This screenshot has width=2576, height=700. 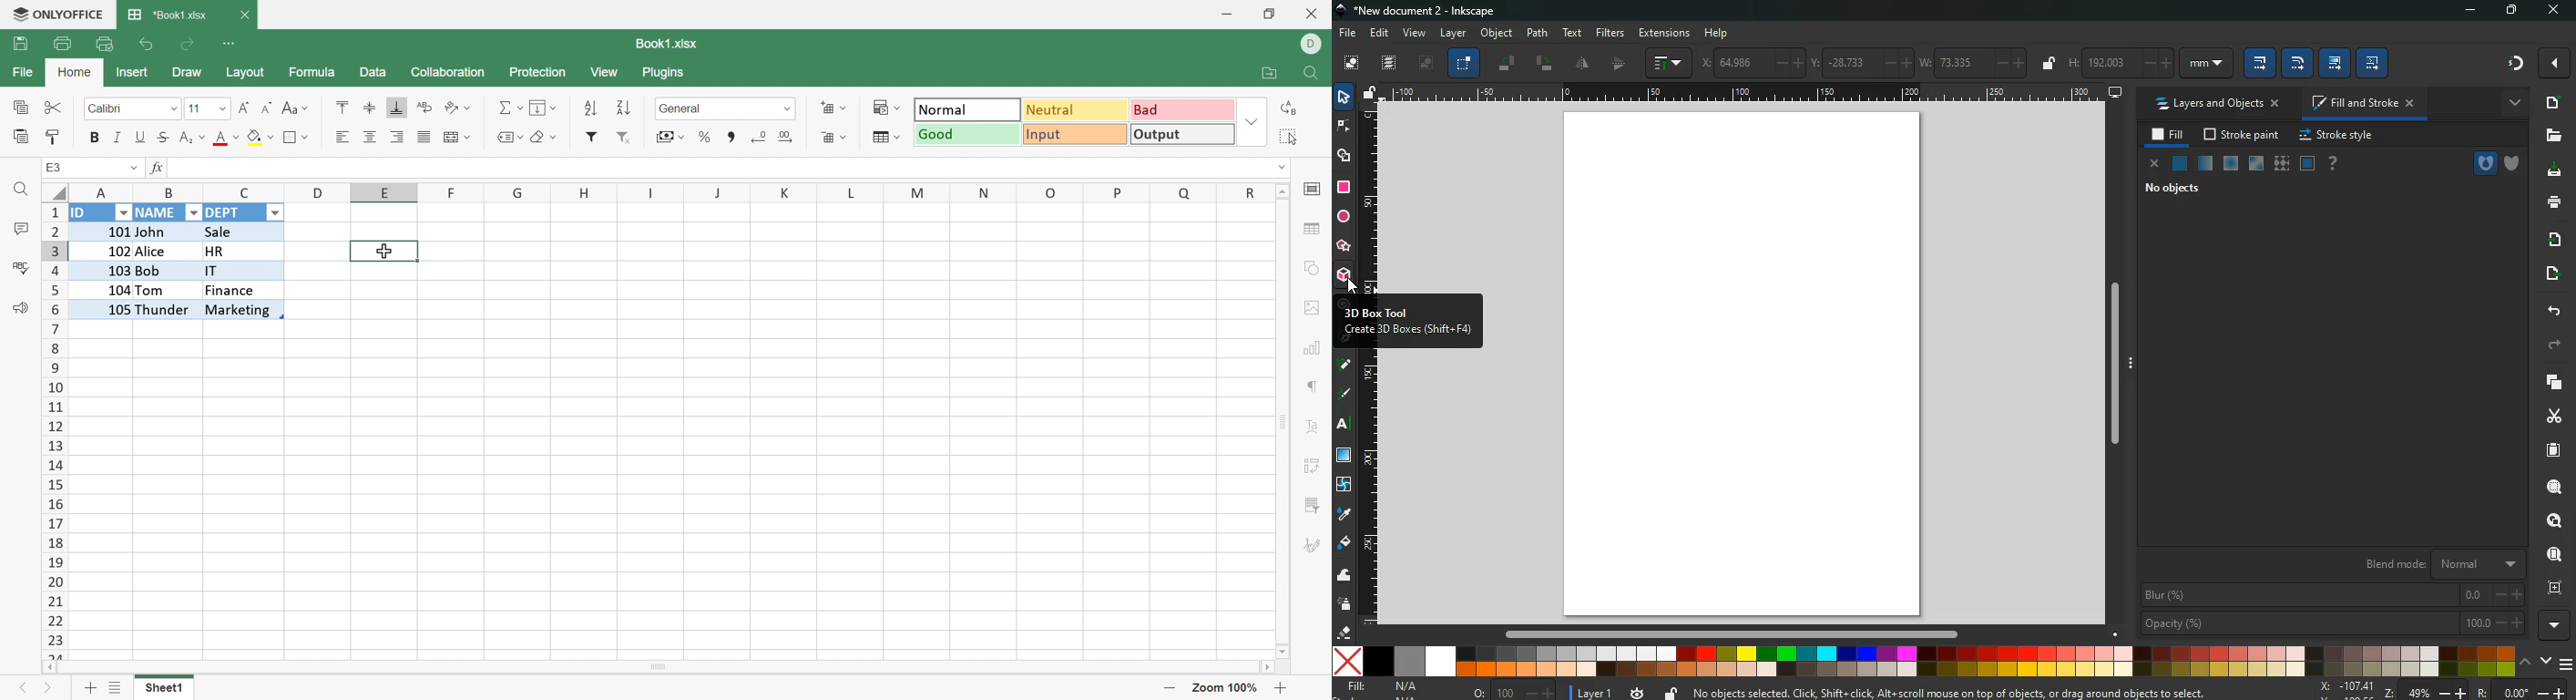 What do you see at coordinates (294, 138) in the screenshot?
I see `Borders` at bounding box center [294, 138].